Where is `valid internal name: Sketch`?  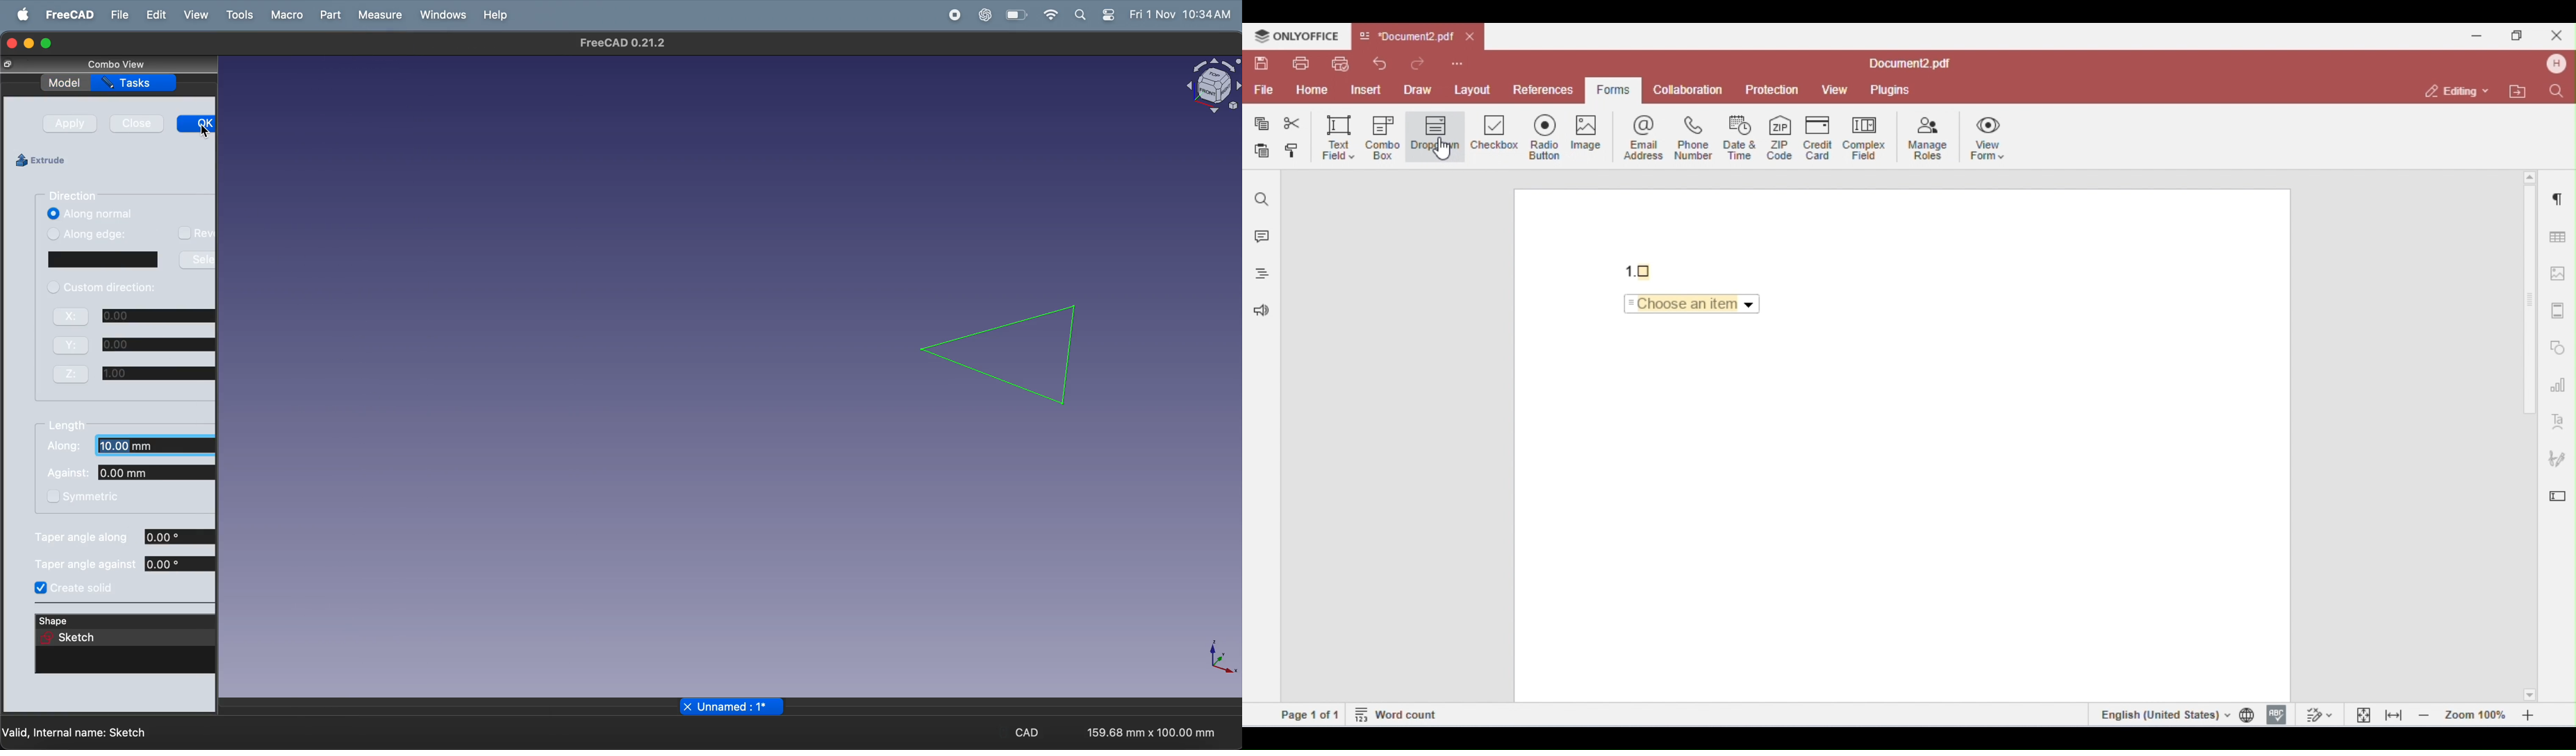 valid internal name: Sketch is located at coordinates (76, 732).